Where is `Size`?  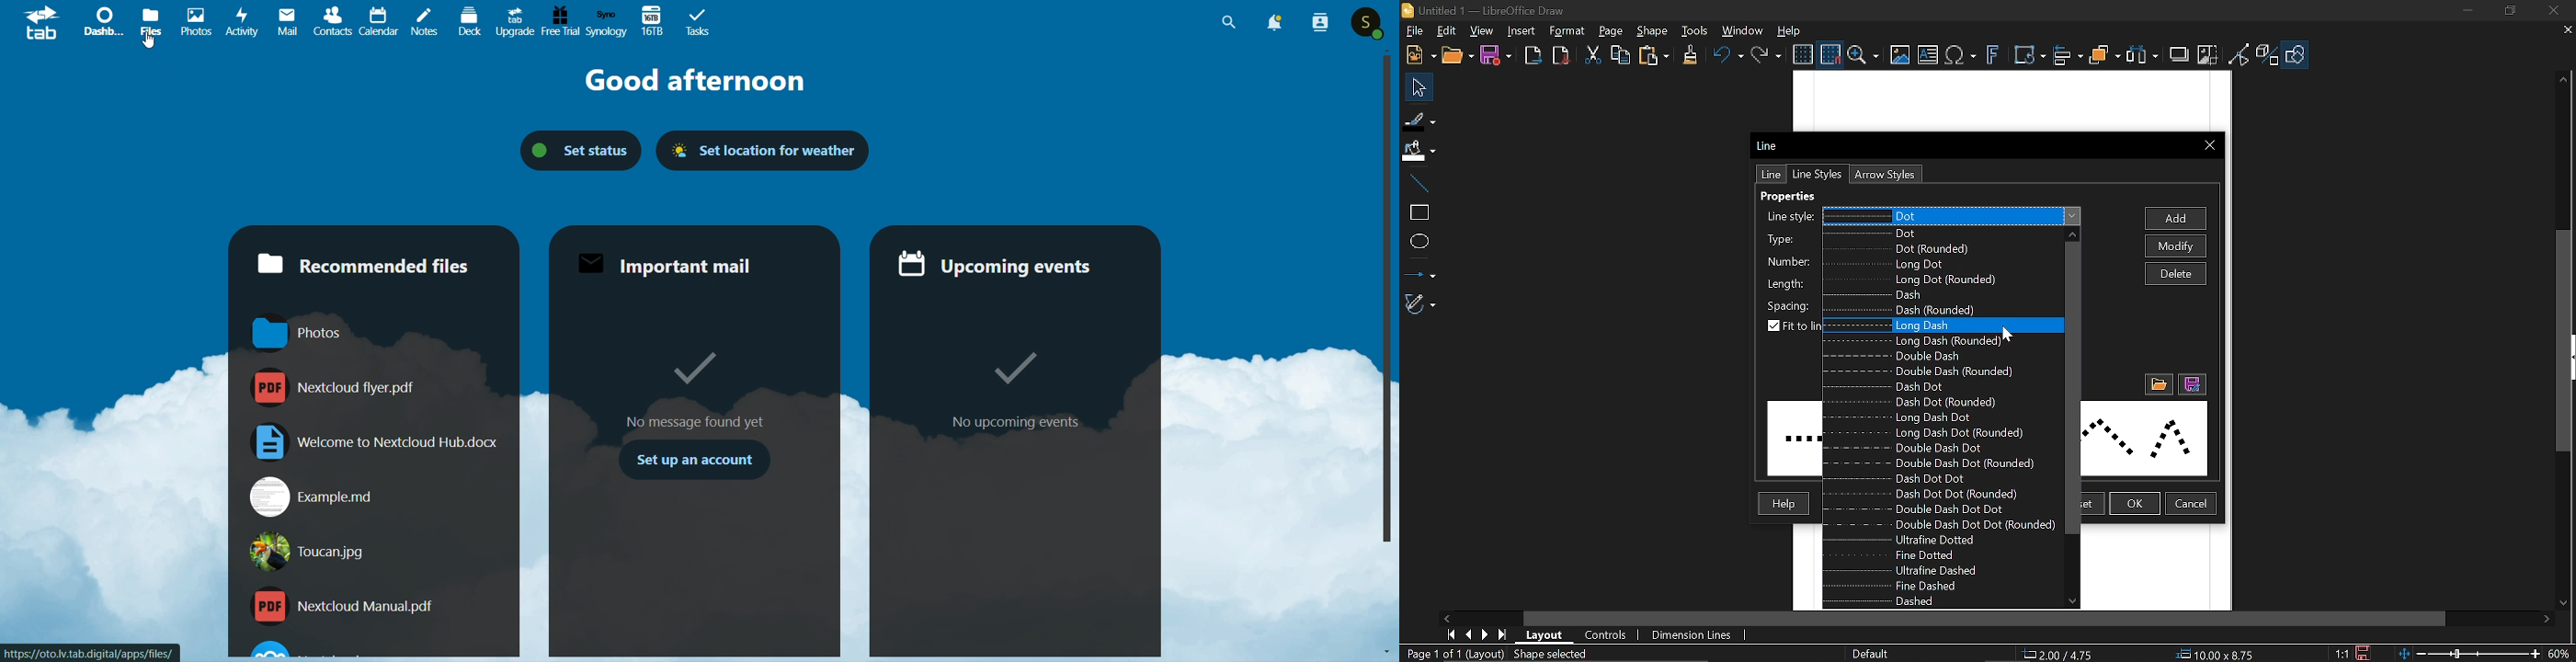 Size is located at coordinates (2221, 655).